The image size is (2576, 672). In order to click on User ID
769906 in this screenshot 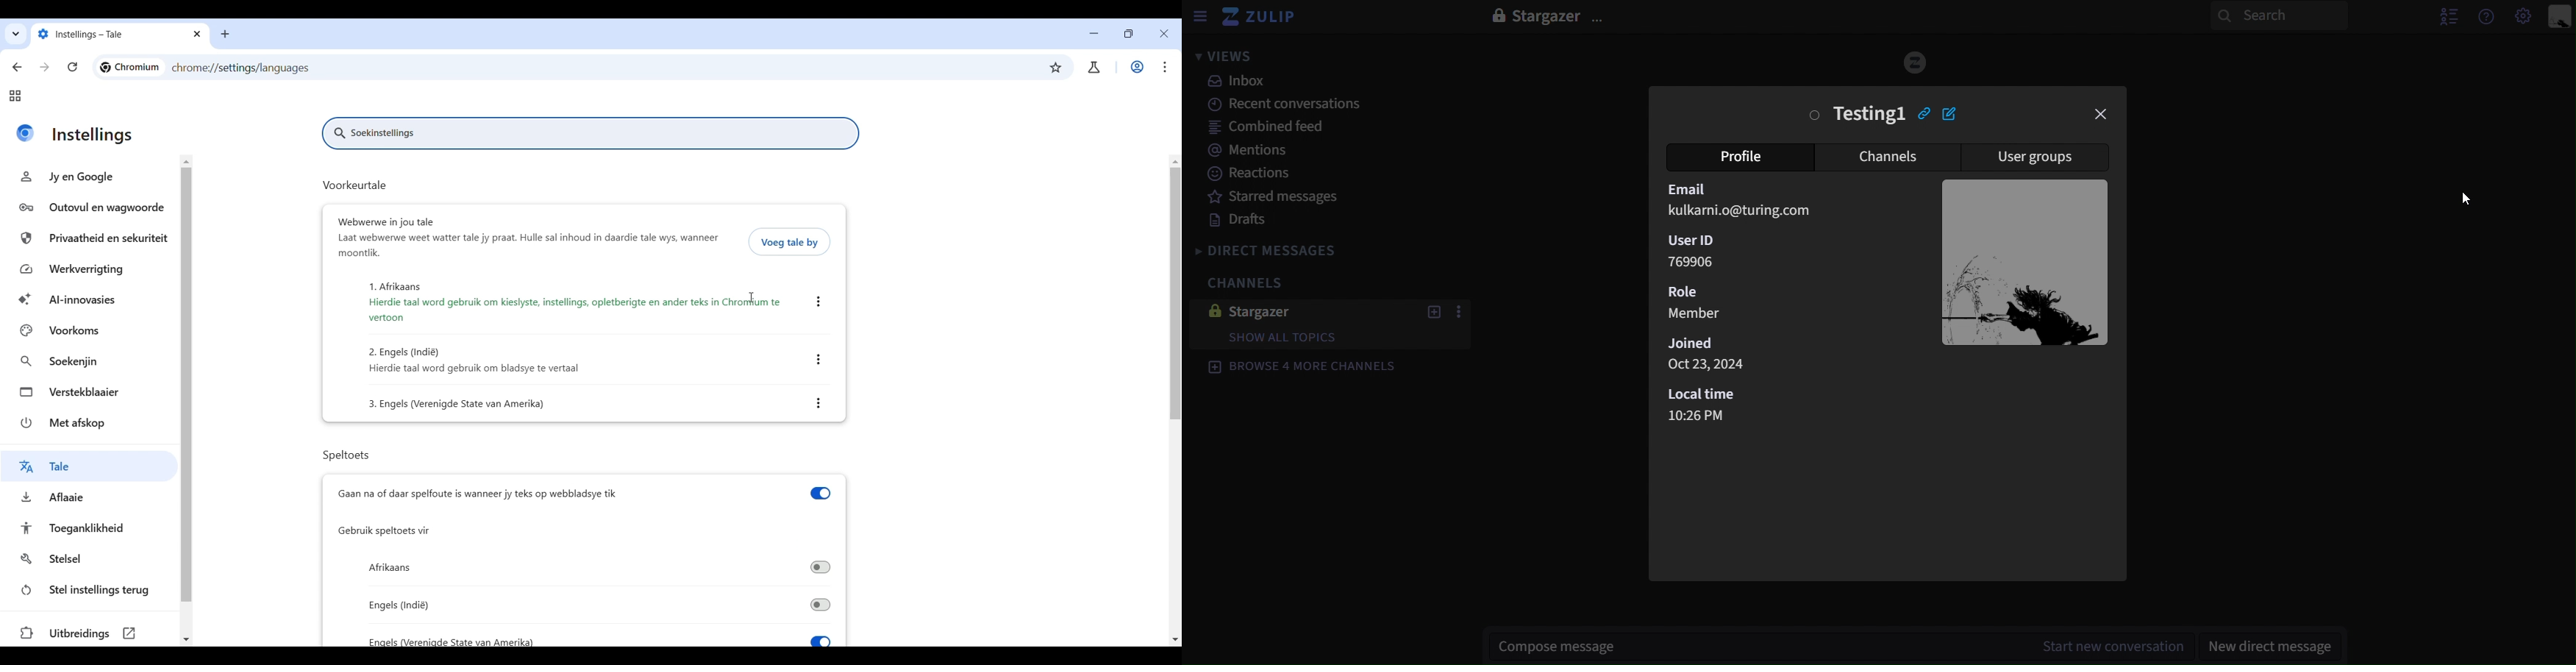, I will do `click(1700, 252)`.